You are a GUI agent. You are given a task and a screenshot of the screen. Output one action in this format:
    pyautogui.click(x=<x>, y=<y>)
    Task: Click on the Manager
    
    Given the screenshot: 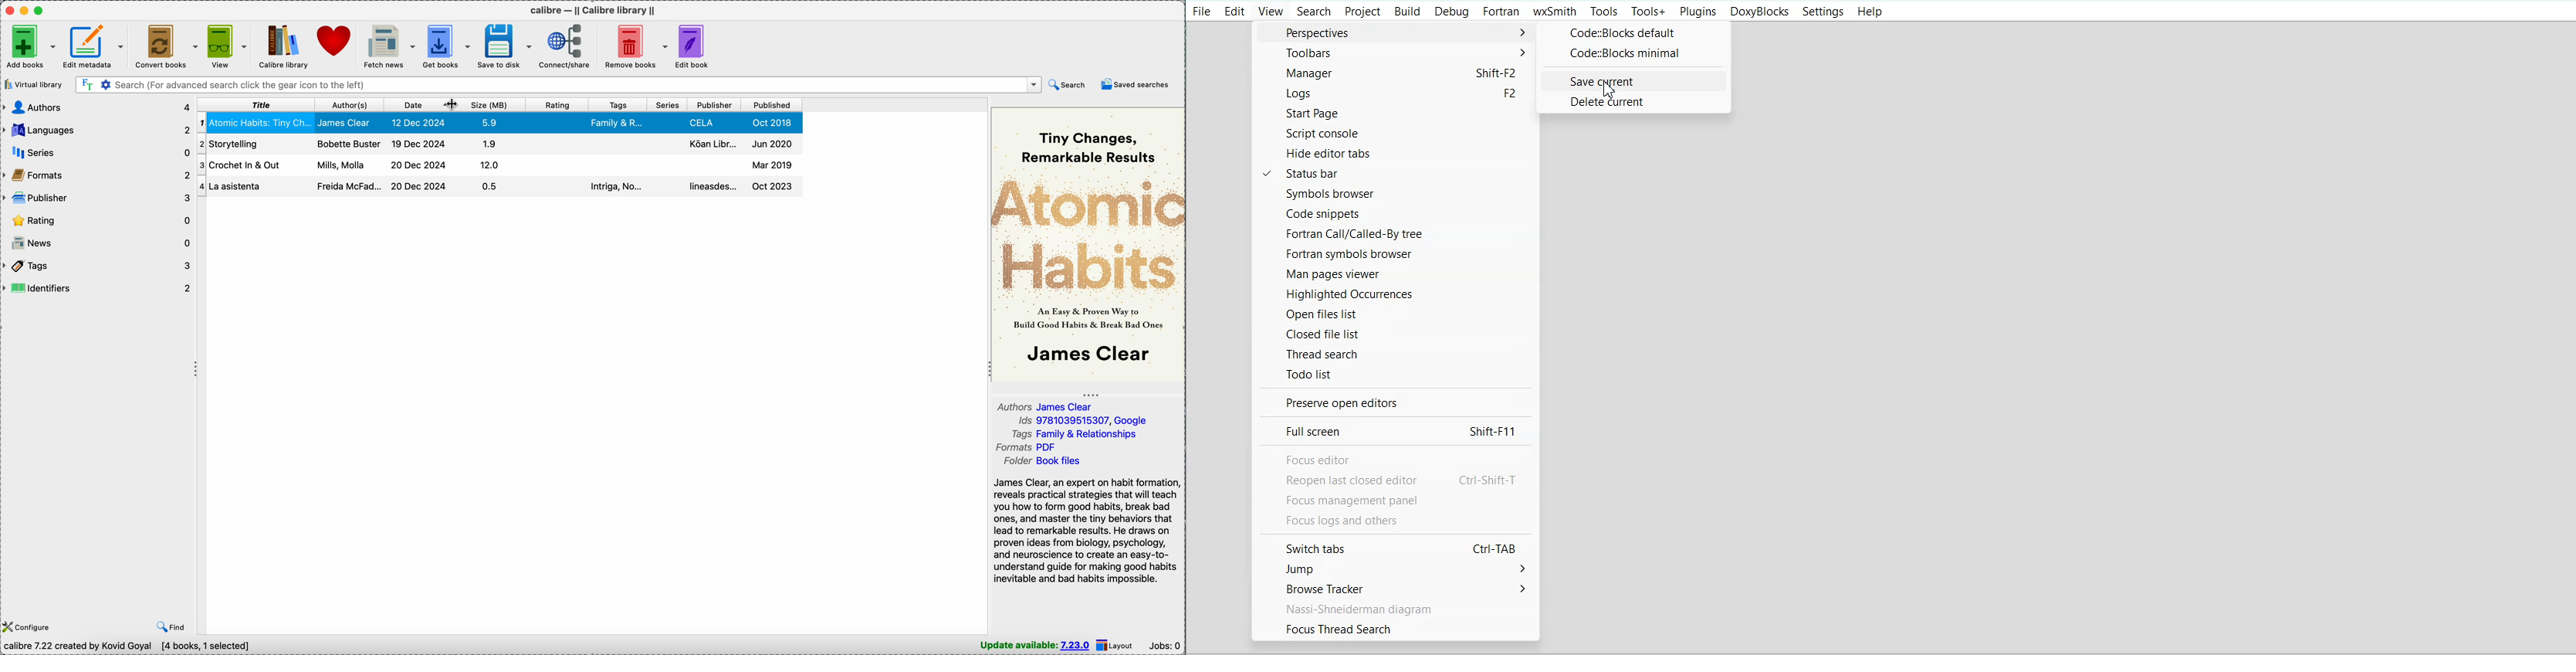 What is the action you would take?
    pyautogui.click(x=1396, y=74)
    